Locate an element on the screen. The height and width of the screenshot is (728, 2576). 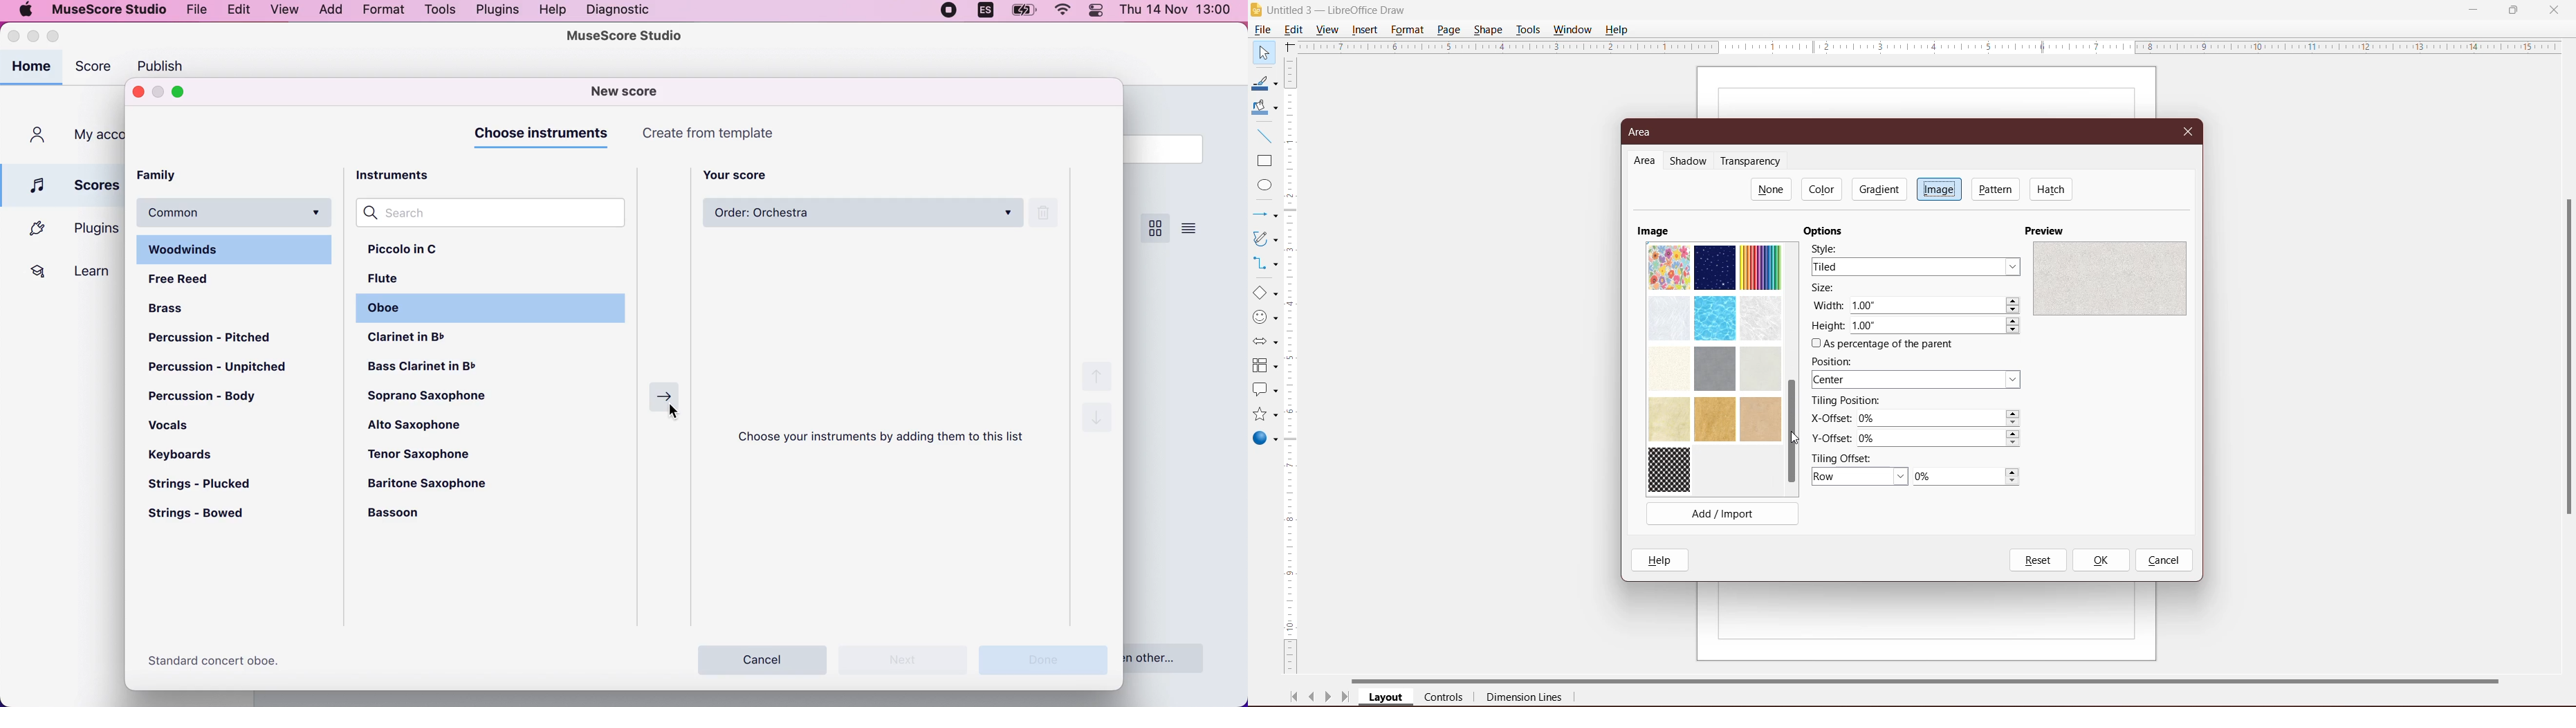
Help is located at coordinates (1663, 560).